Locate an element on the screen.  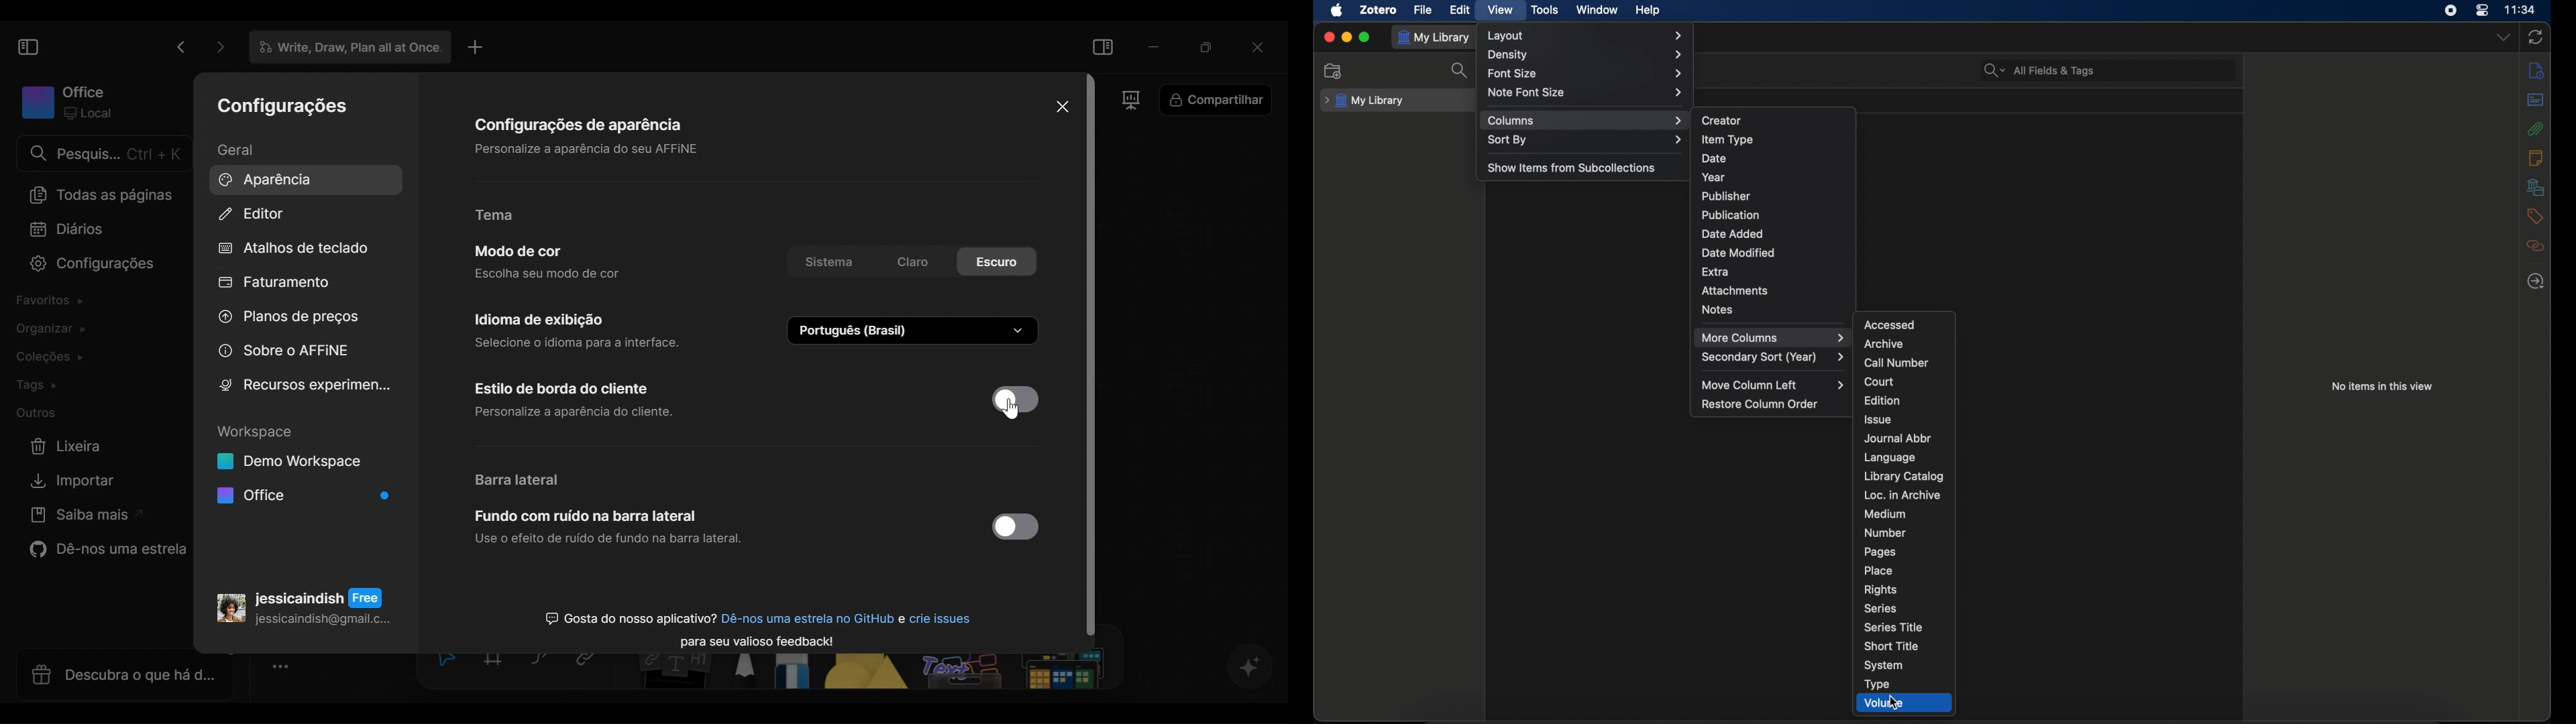
related is located at coordinates (2536, 246).